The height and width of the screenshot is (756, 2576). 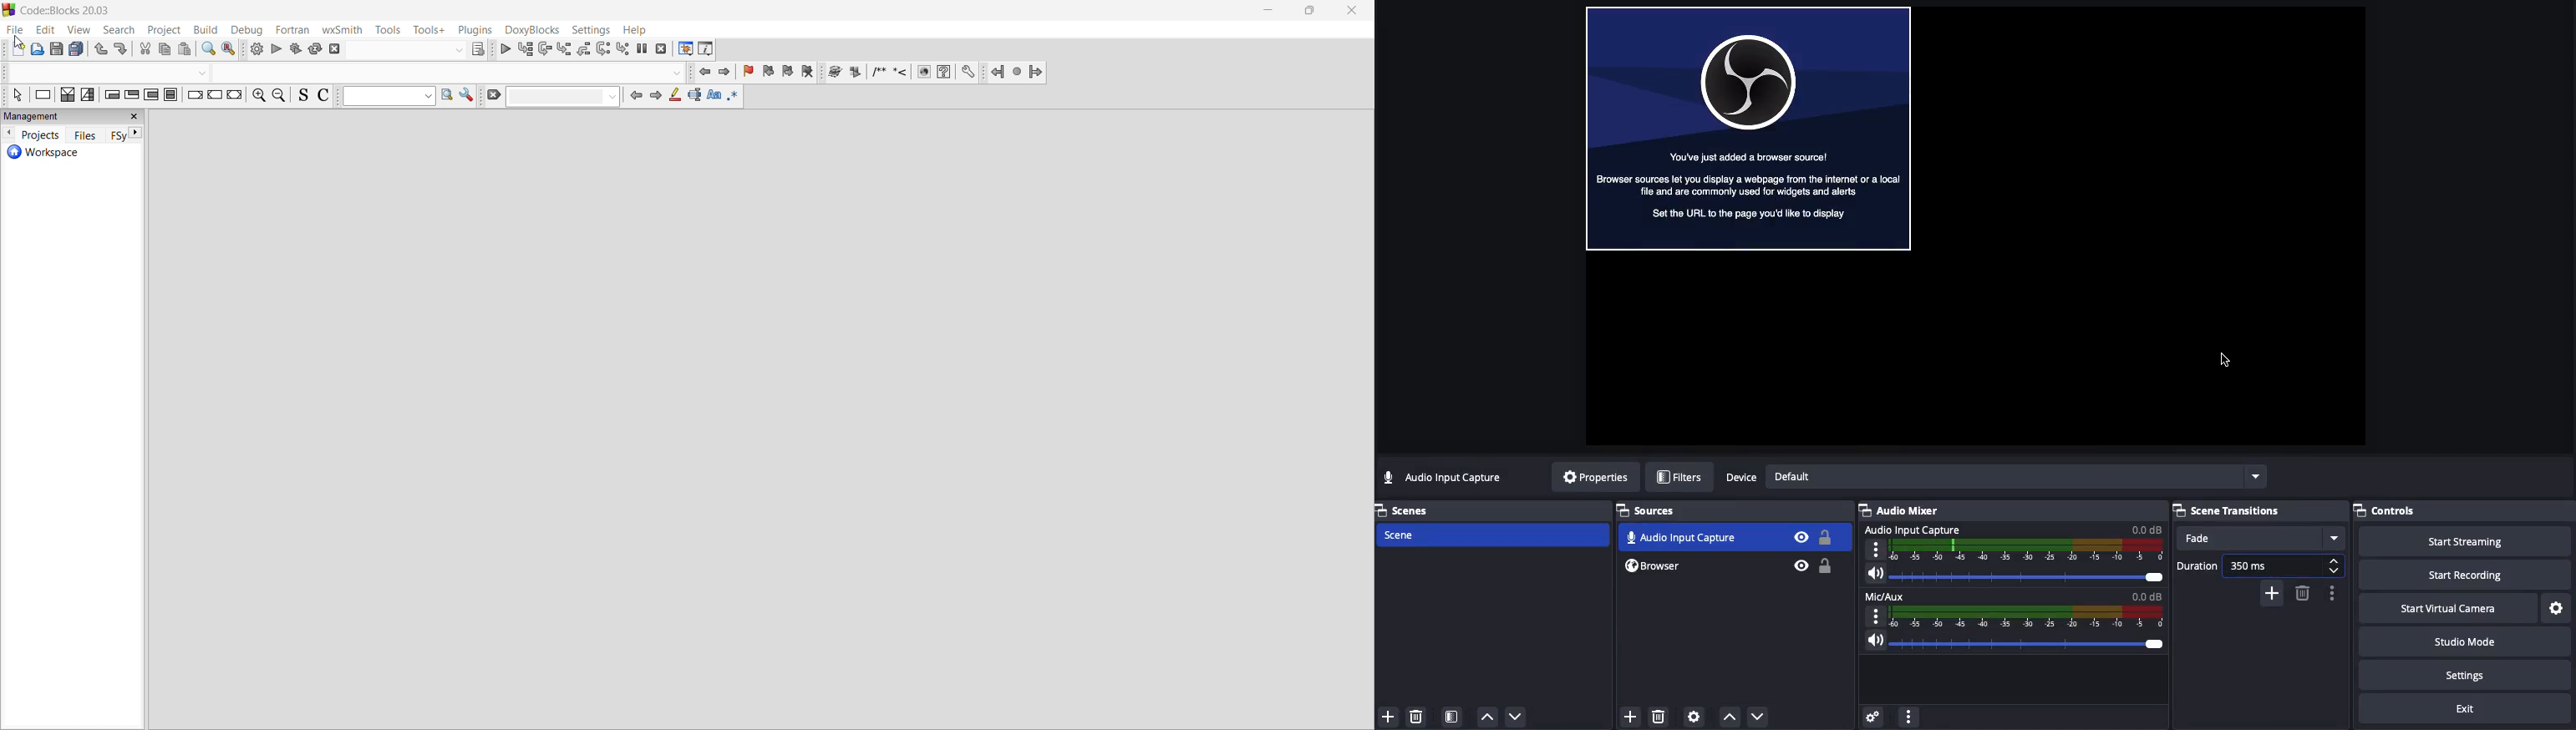 I want to click on Click add source, so click(x=1633, y=716).